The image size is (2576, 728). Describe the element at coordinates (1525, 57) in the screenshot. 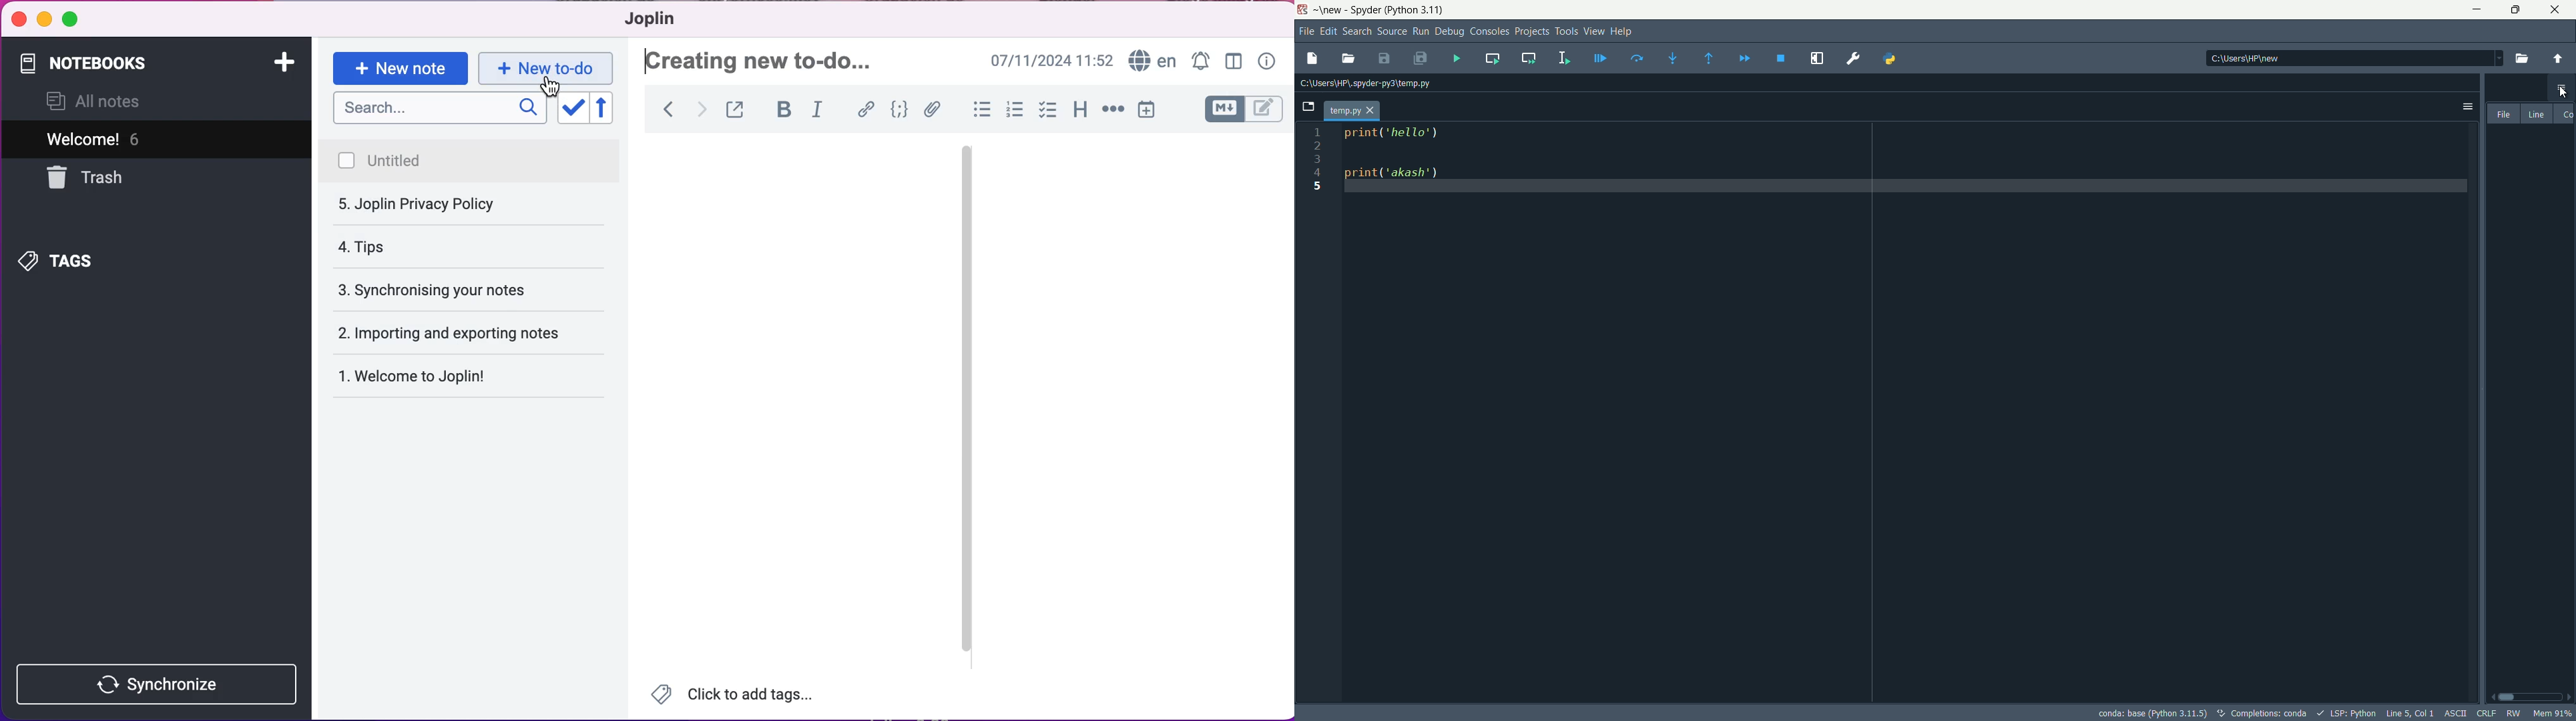

I see `run current cell and go to the next one` at that location.